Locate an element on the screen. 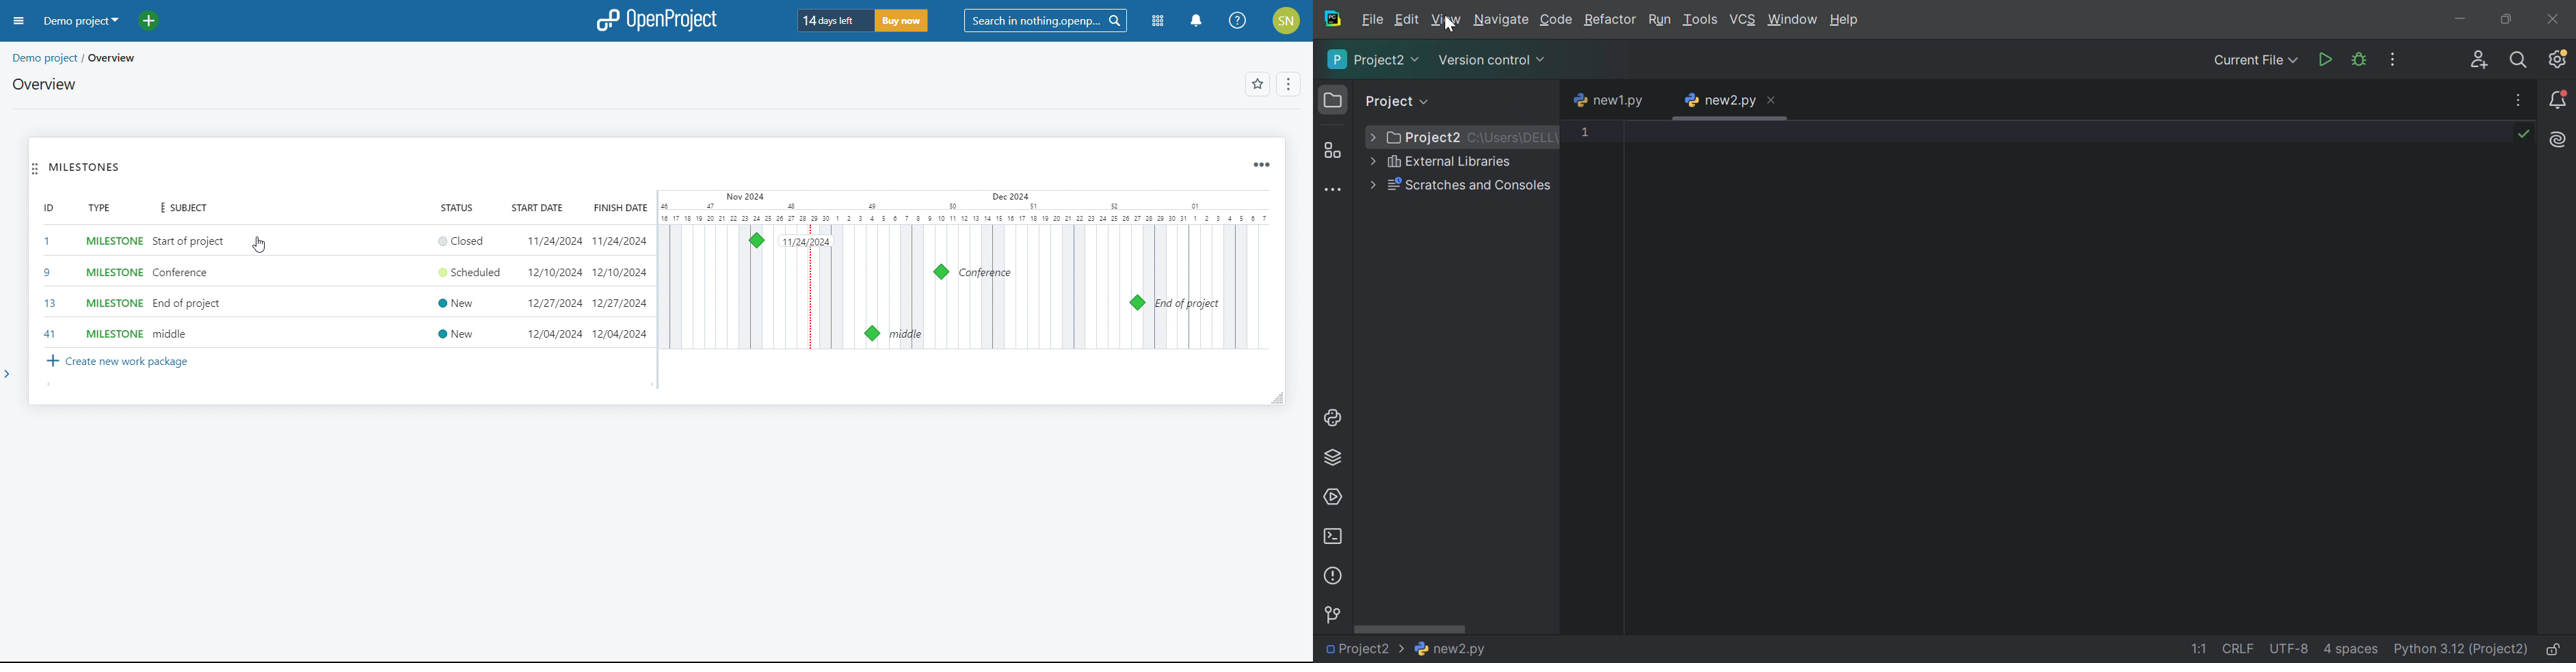 Image resolution: width=2576 pixels, height=672 pixels. Edit is located at coordinates (1408, 18).